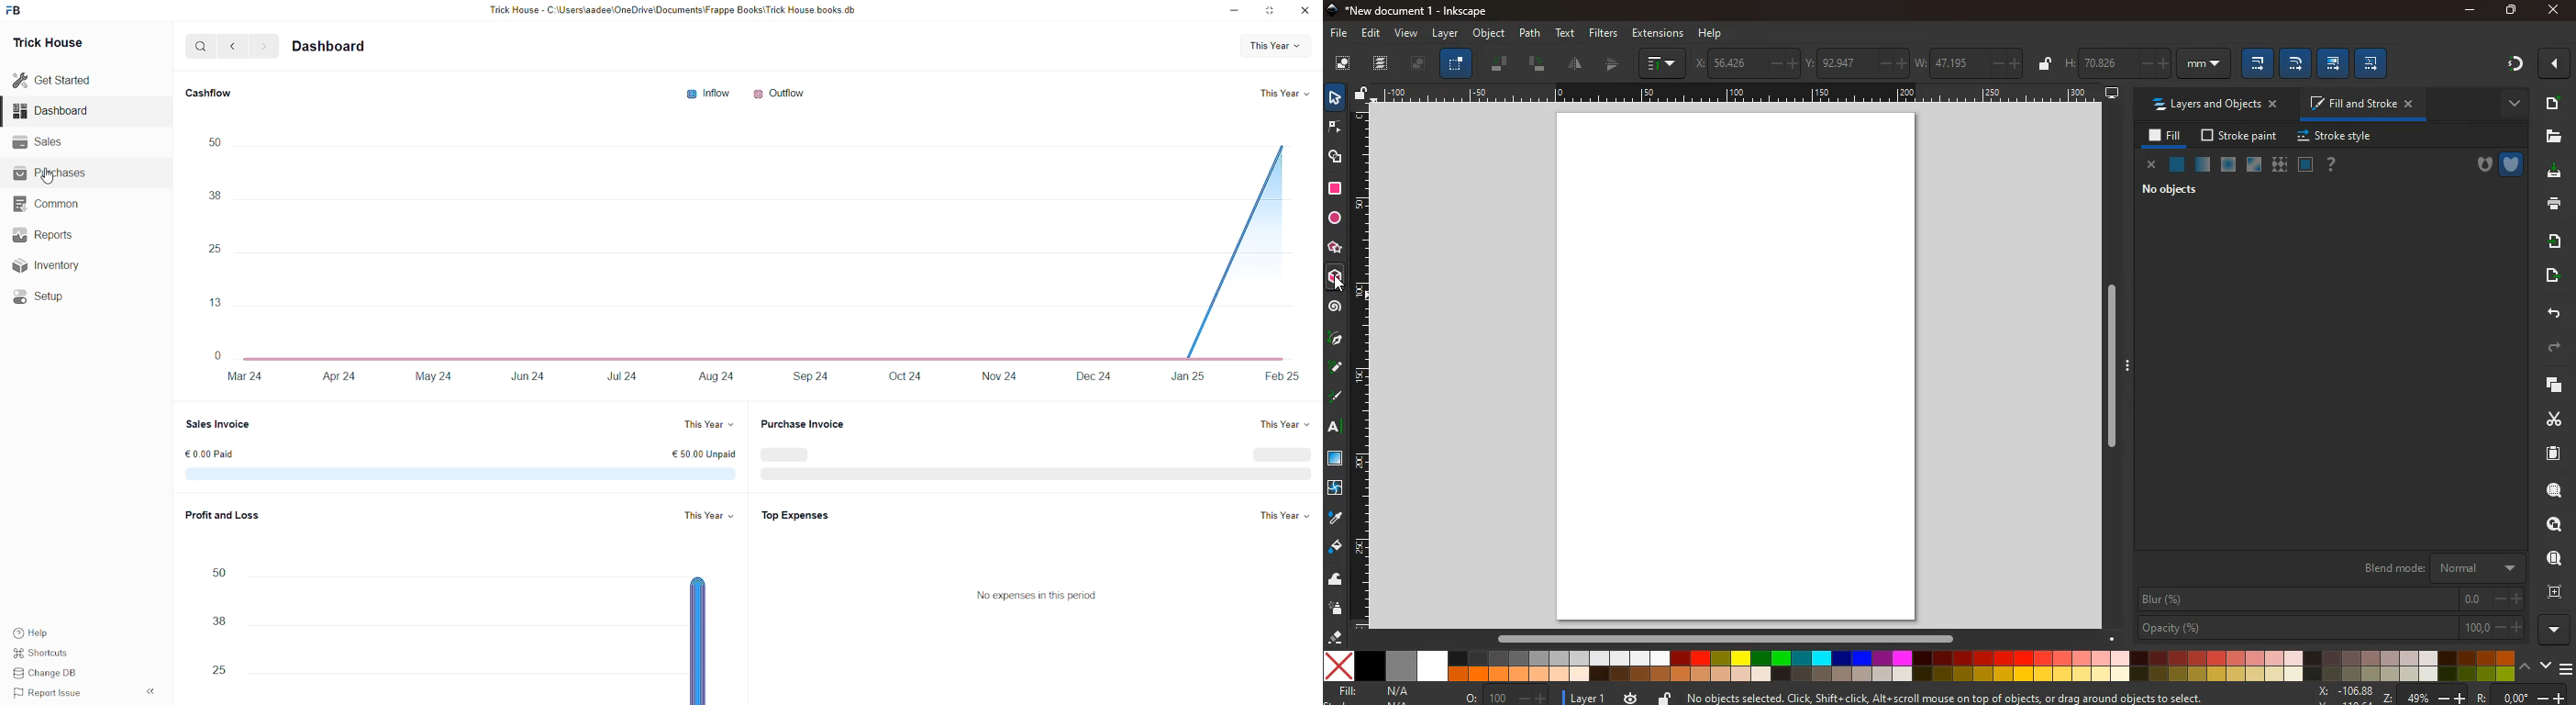 This screenshot has width=2576, height=728. What do you see at coordinates (212, 90) in the screenshot?
I see `Cashflow` at bounding box center [212, 90].